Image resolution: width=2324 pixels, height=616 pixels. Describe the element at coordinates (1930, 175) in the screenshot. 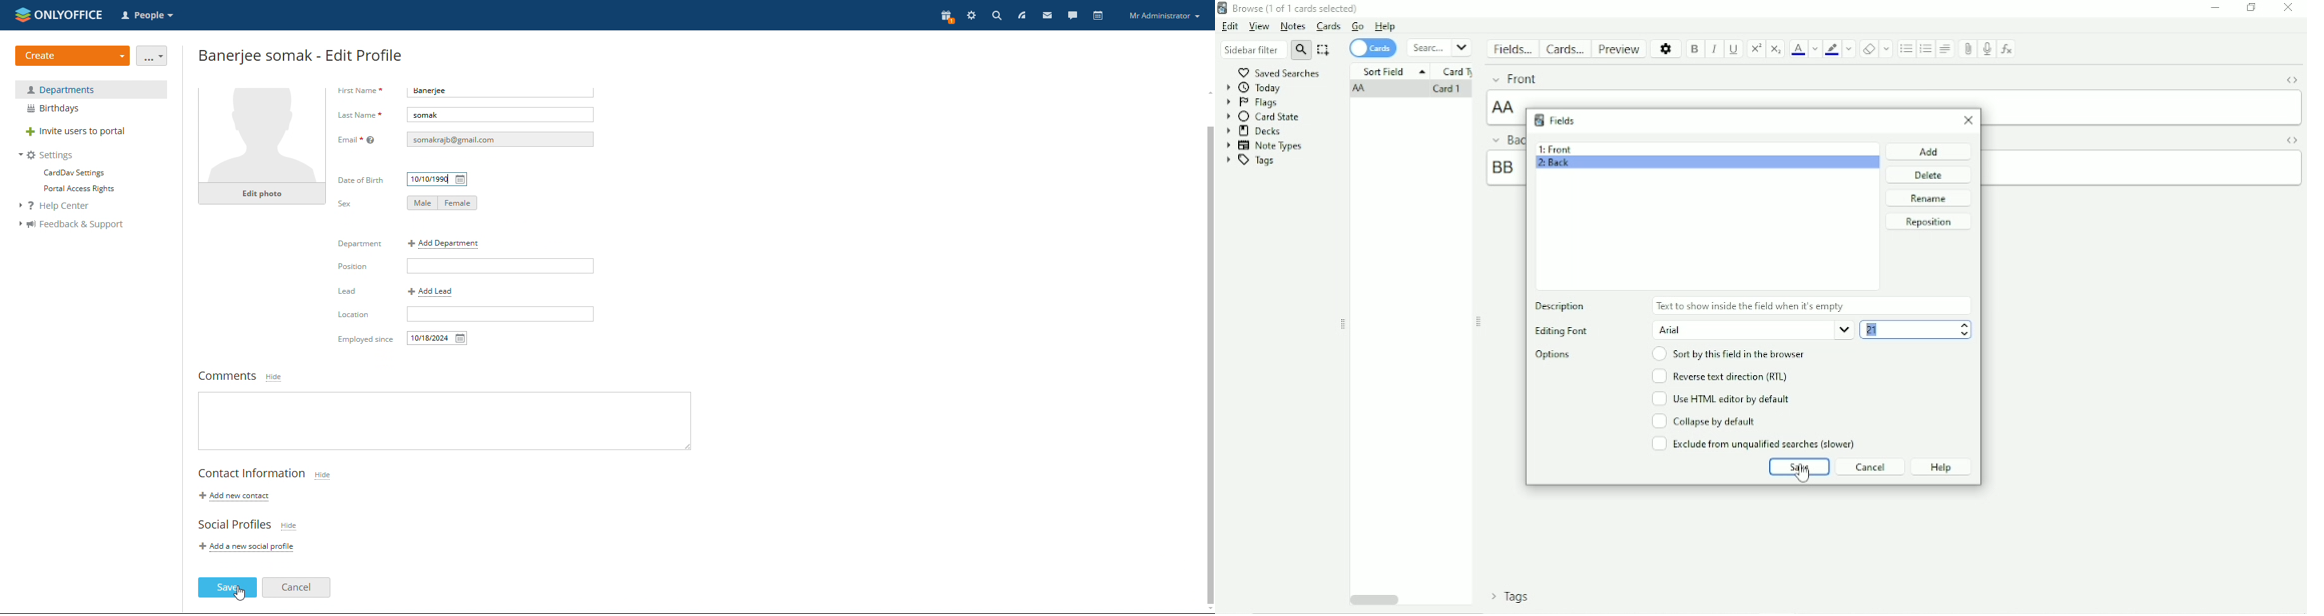

I see `Delete` at that location.